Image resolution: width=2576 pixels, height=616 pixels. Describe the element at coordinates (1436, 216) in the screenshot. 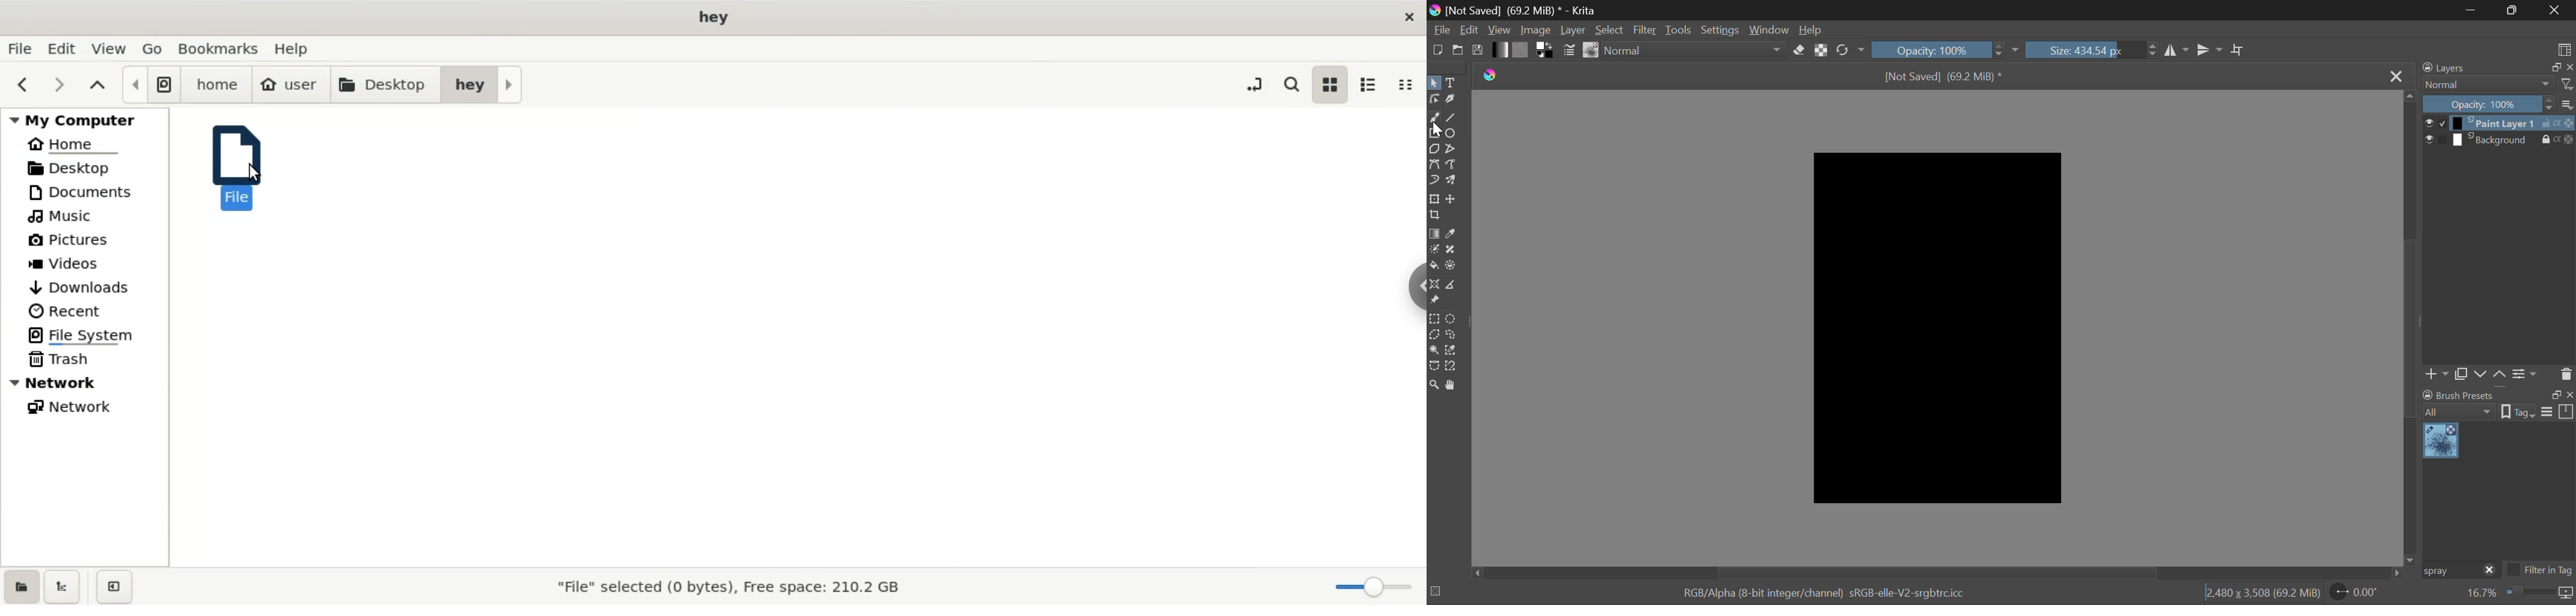

I see `Crop Layer` at that location.